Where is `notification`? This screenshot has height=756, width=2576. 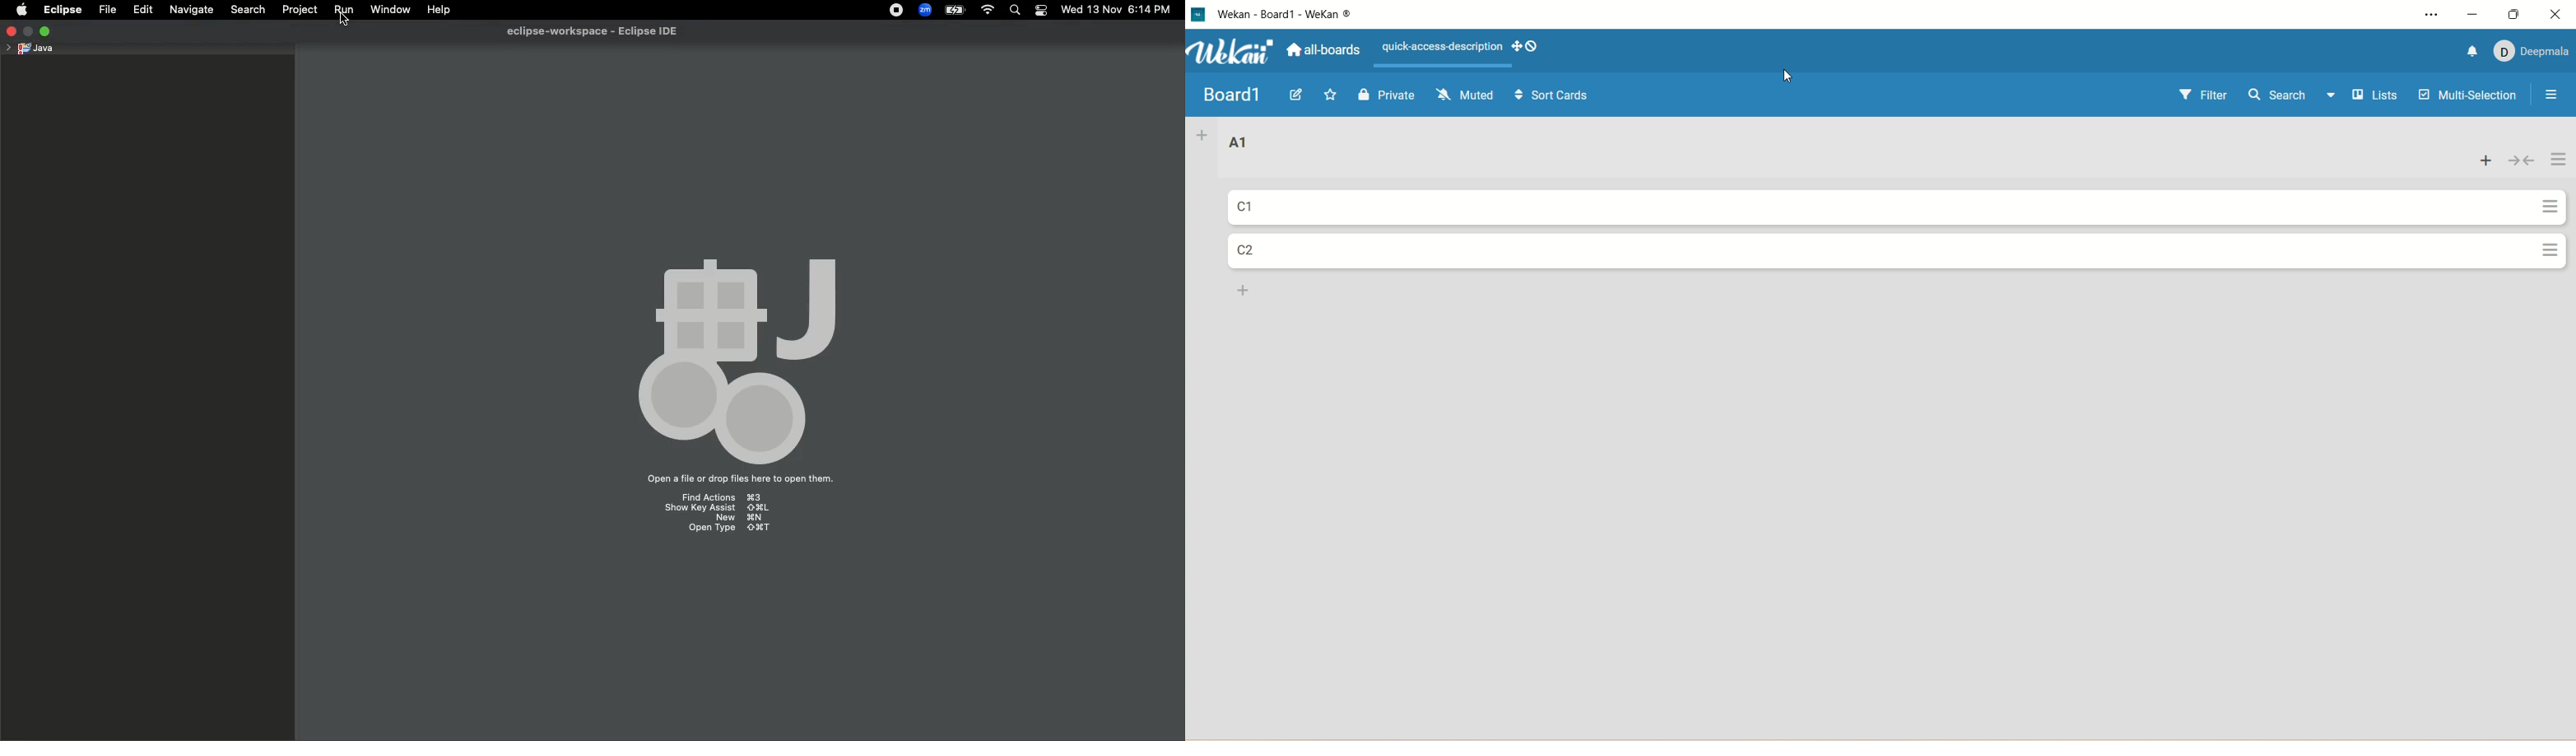 notification is located at coordinates (2469, 50).